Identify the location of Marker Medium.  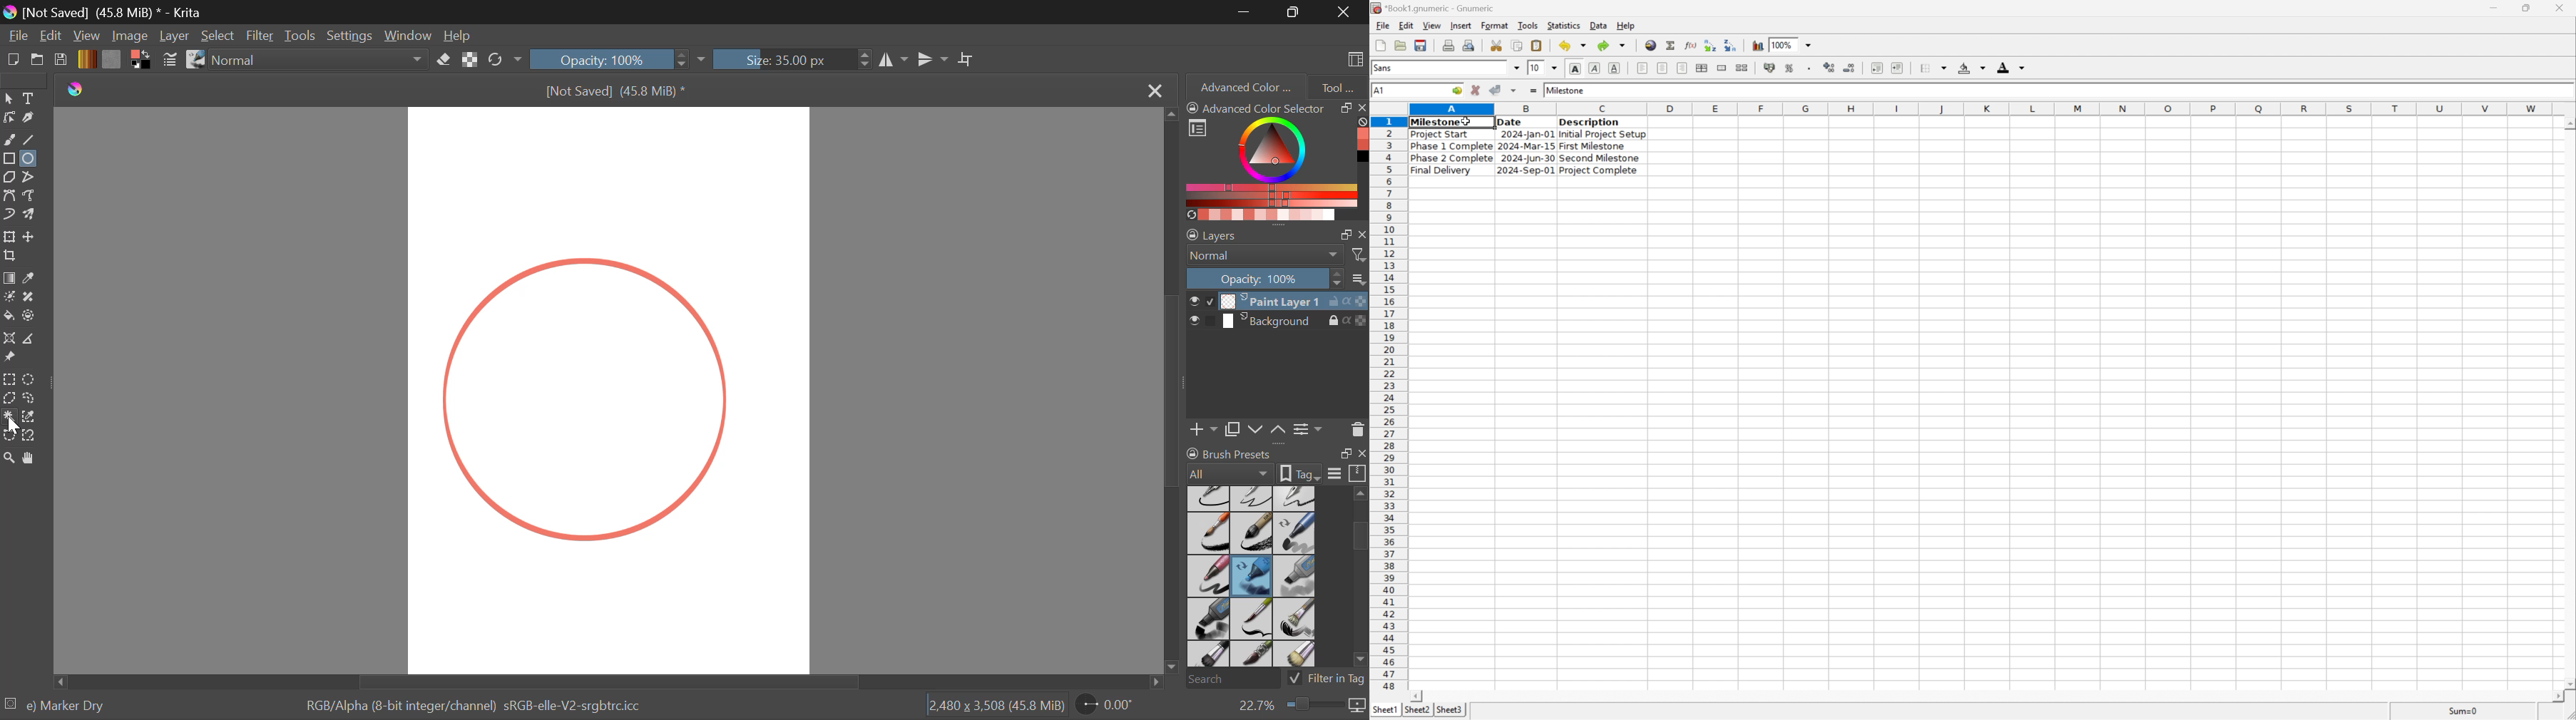
(1296, 576).